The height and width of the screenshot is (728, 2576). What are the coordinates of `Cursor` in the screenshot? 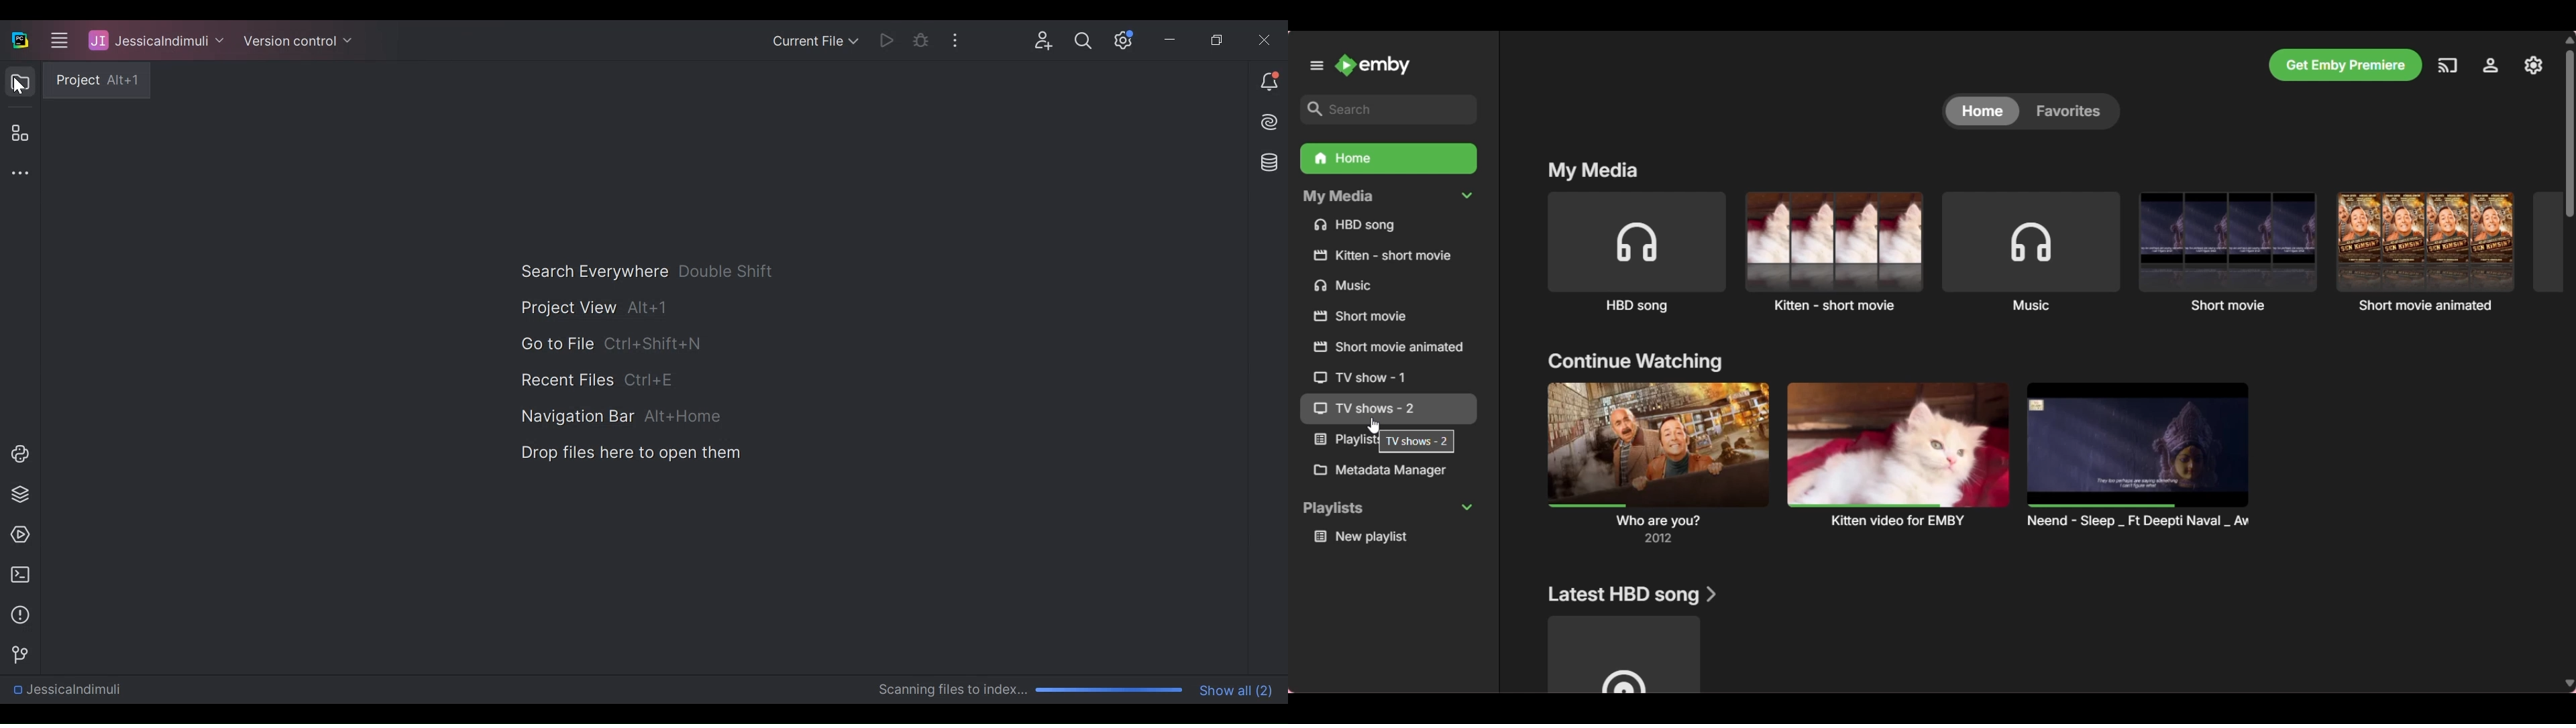 It's located at (17, 88).